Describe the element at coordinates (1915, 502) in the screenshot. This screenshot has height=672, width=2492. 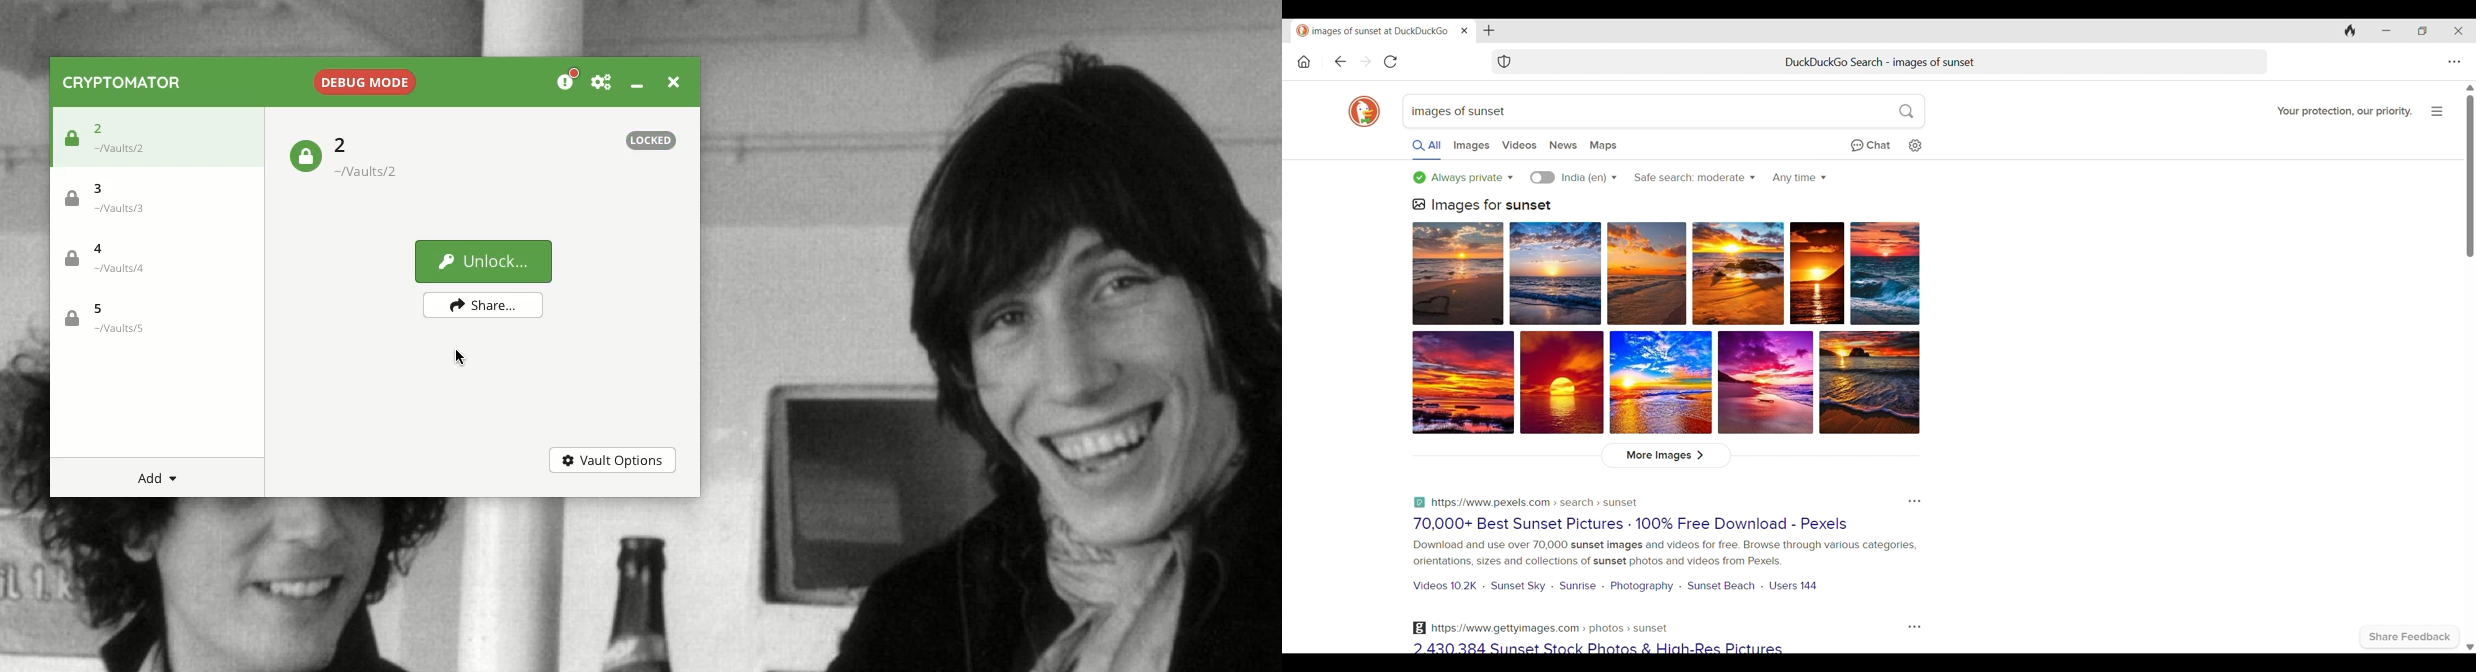
I see `Options` at that location.